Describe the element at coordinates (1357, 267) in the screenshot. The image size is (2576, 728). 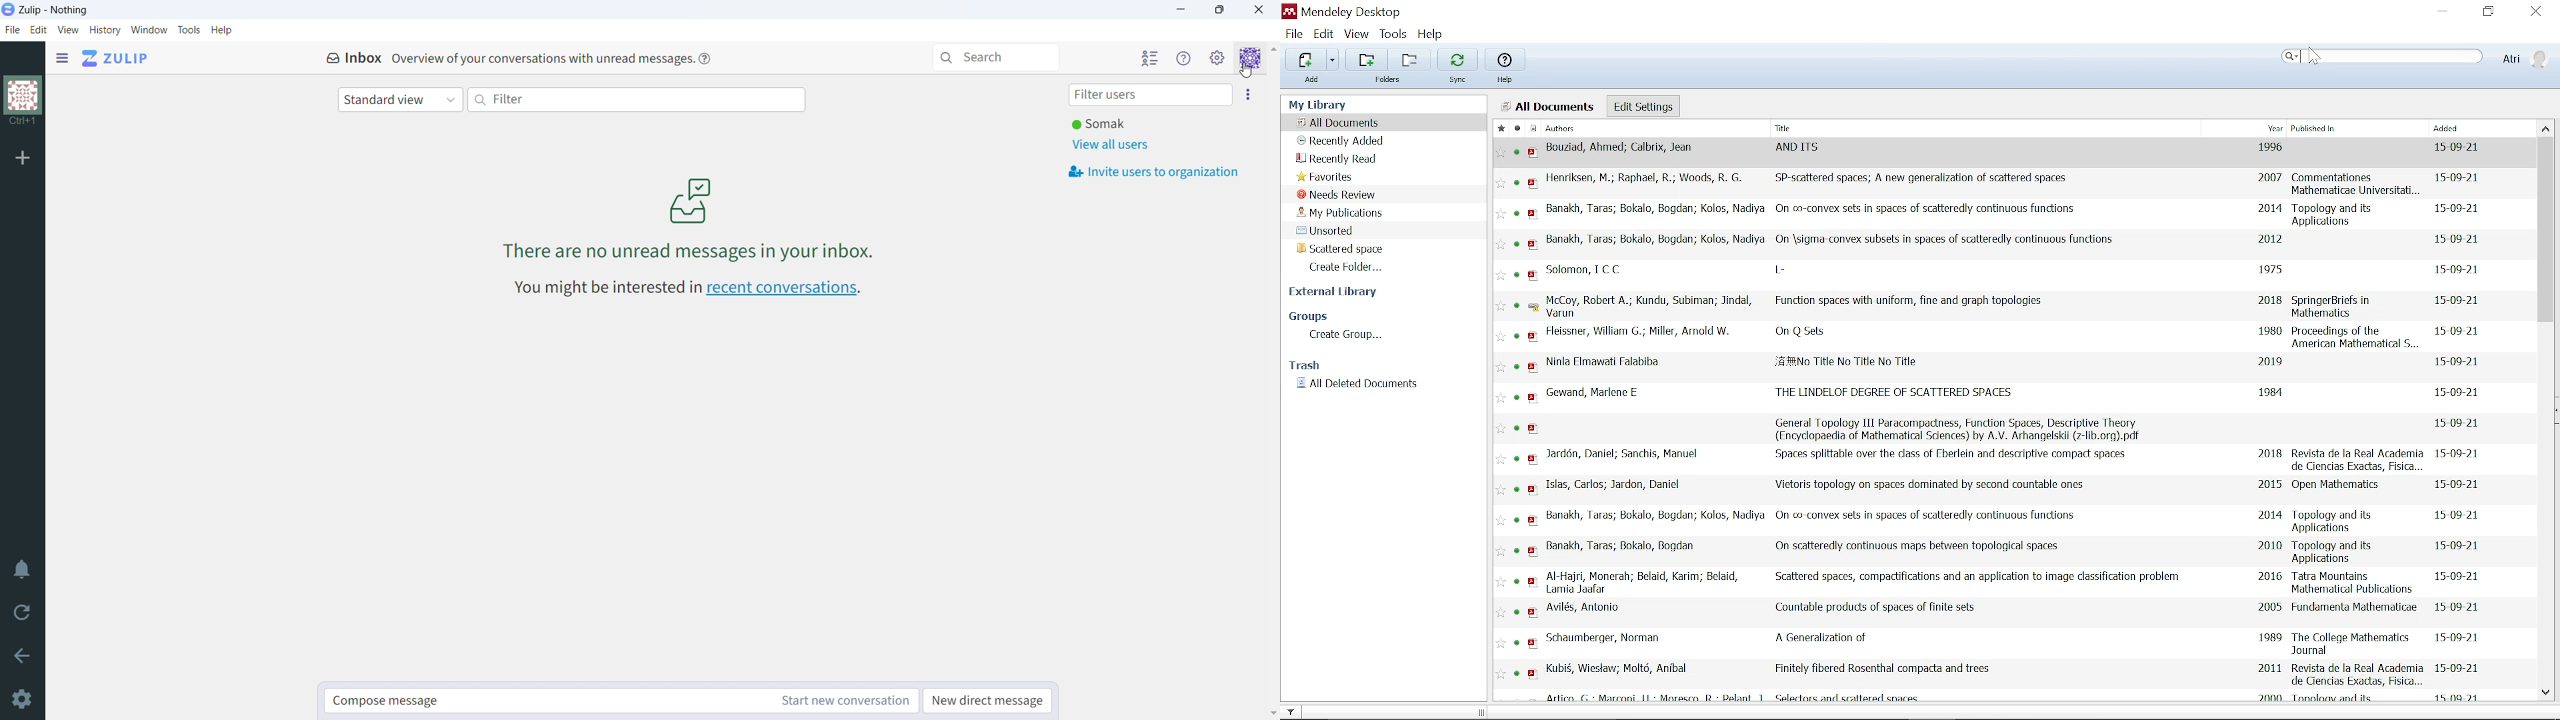
I see `Create folder` at that location.